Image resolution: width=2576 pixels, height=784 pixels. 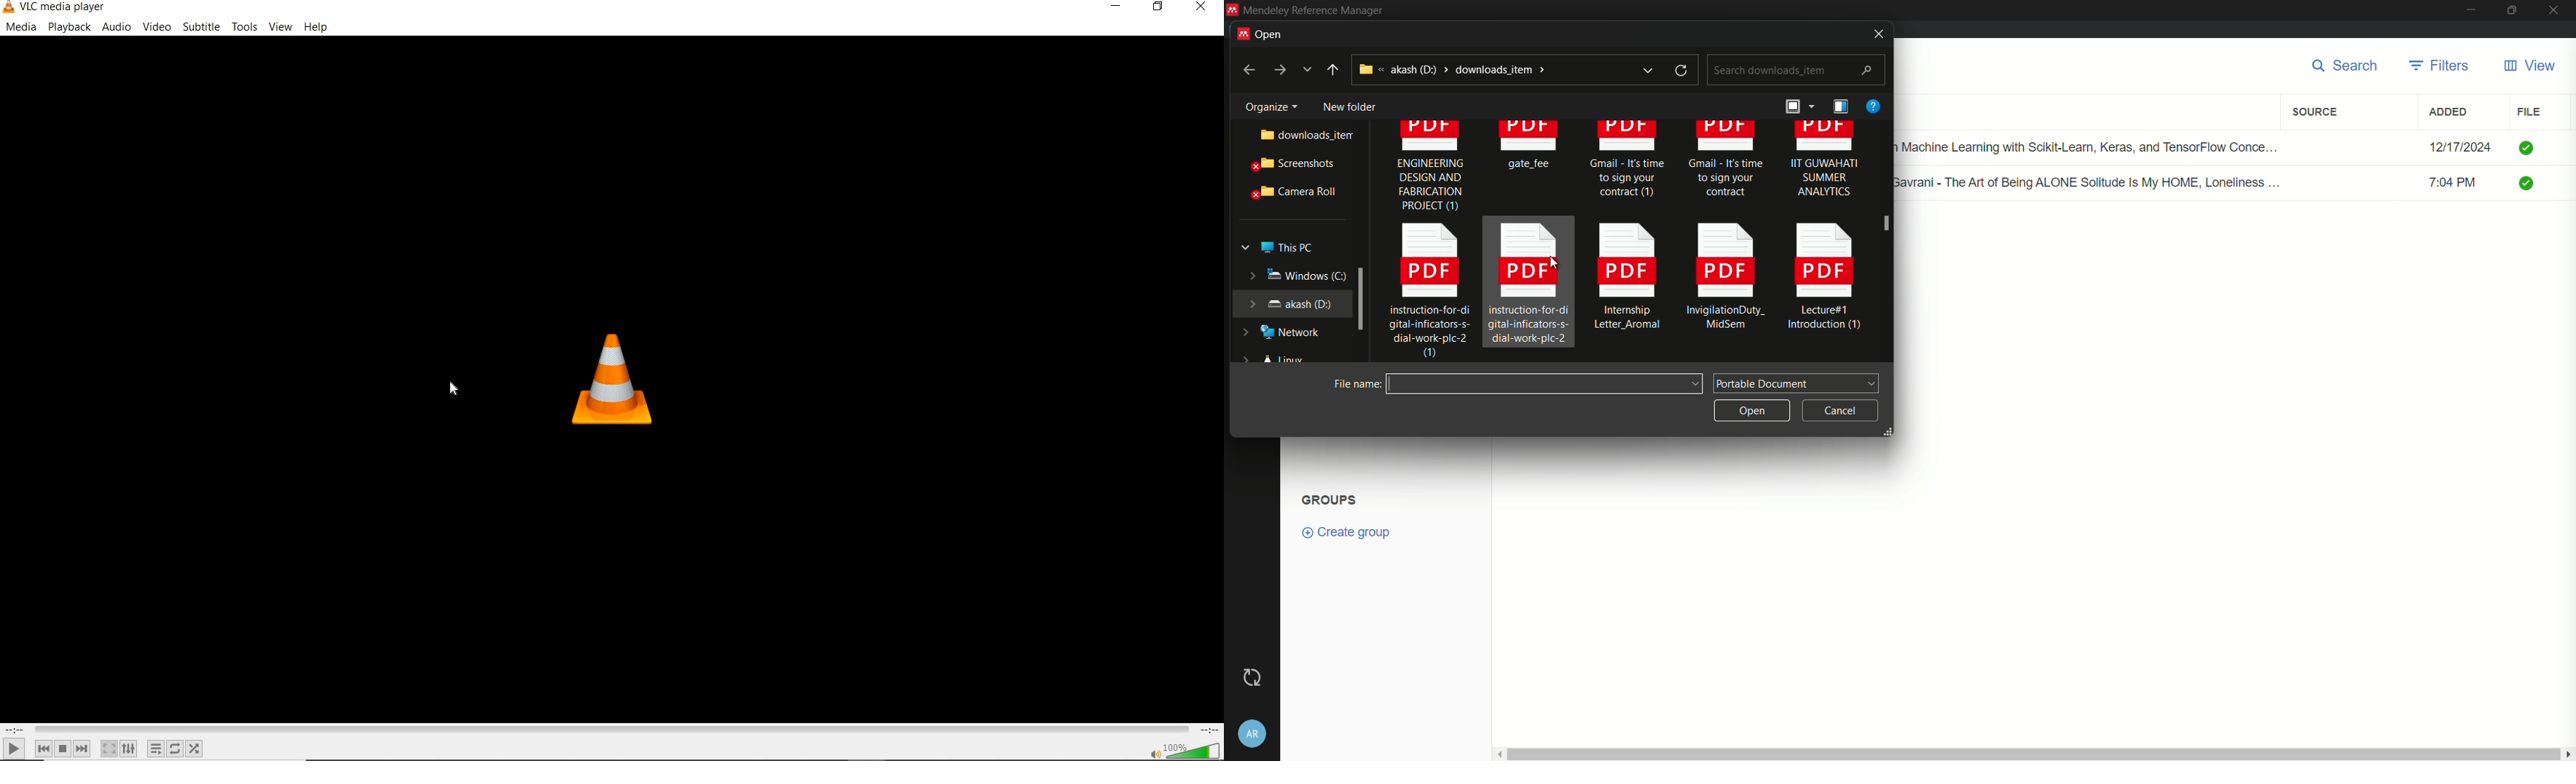 I want to click on portable document, so click(x=1797, y=382).